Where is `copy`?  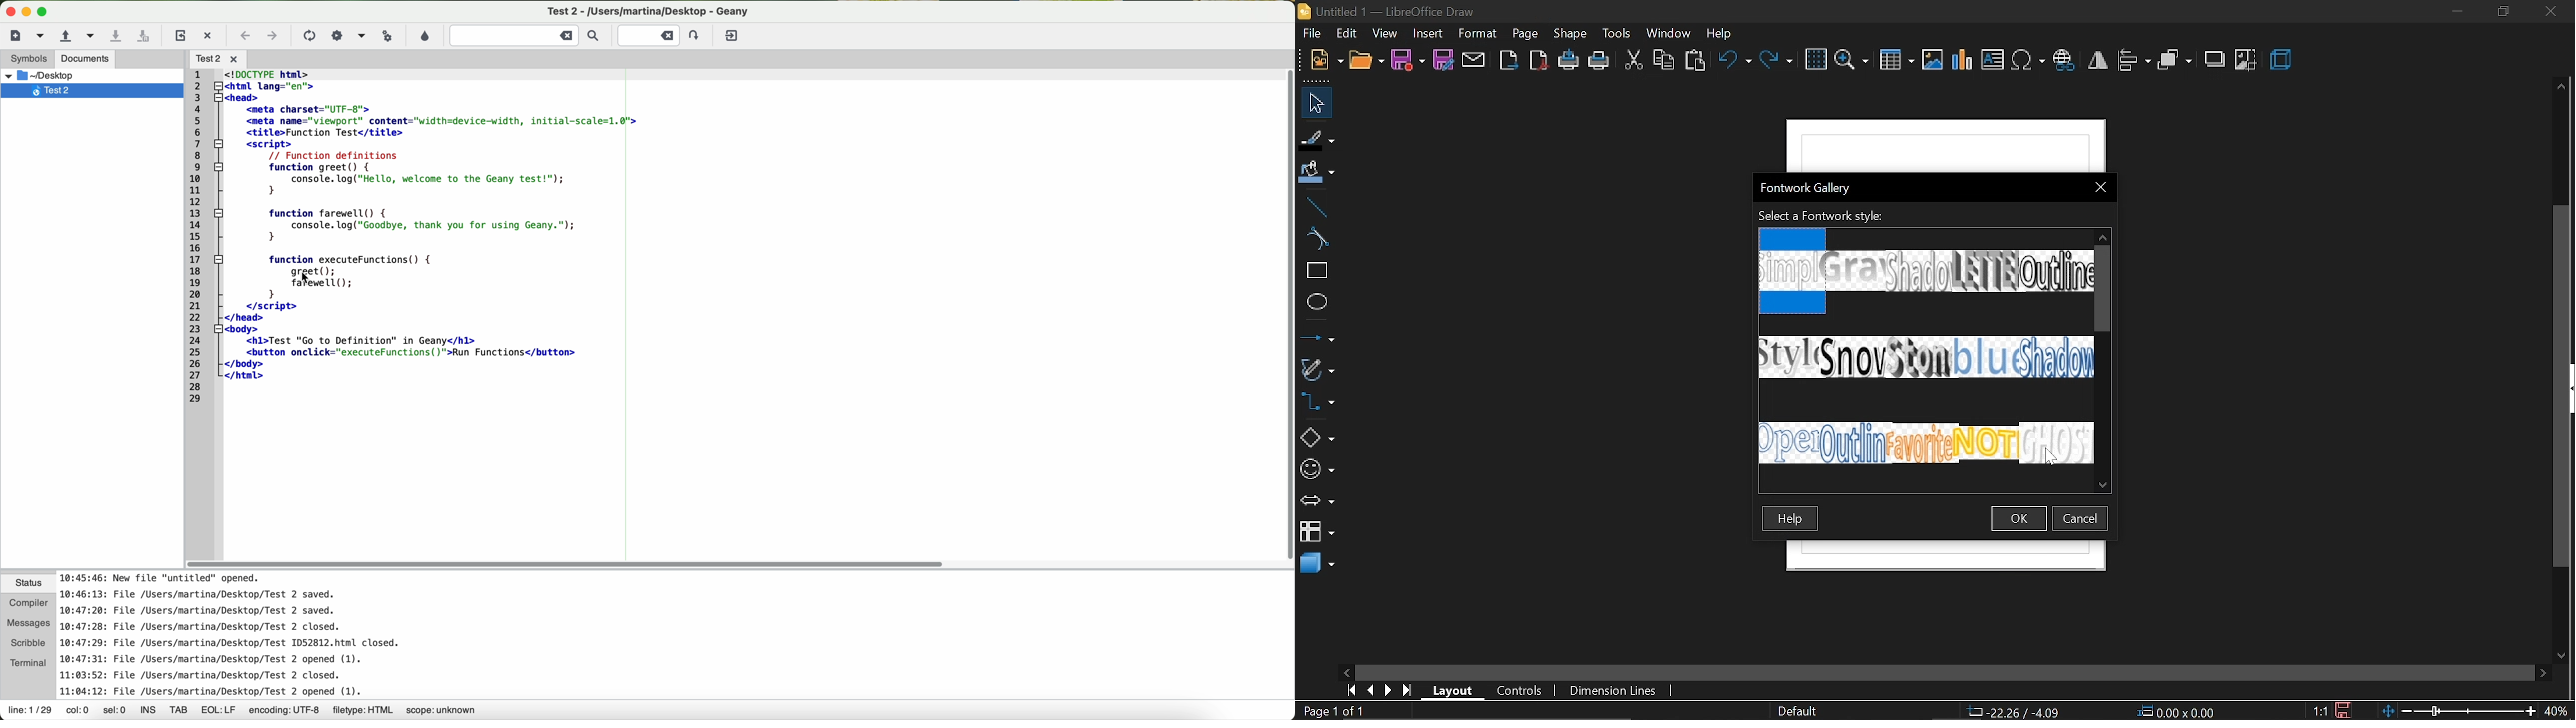
copy is located at coordinates (1665, 60).